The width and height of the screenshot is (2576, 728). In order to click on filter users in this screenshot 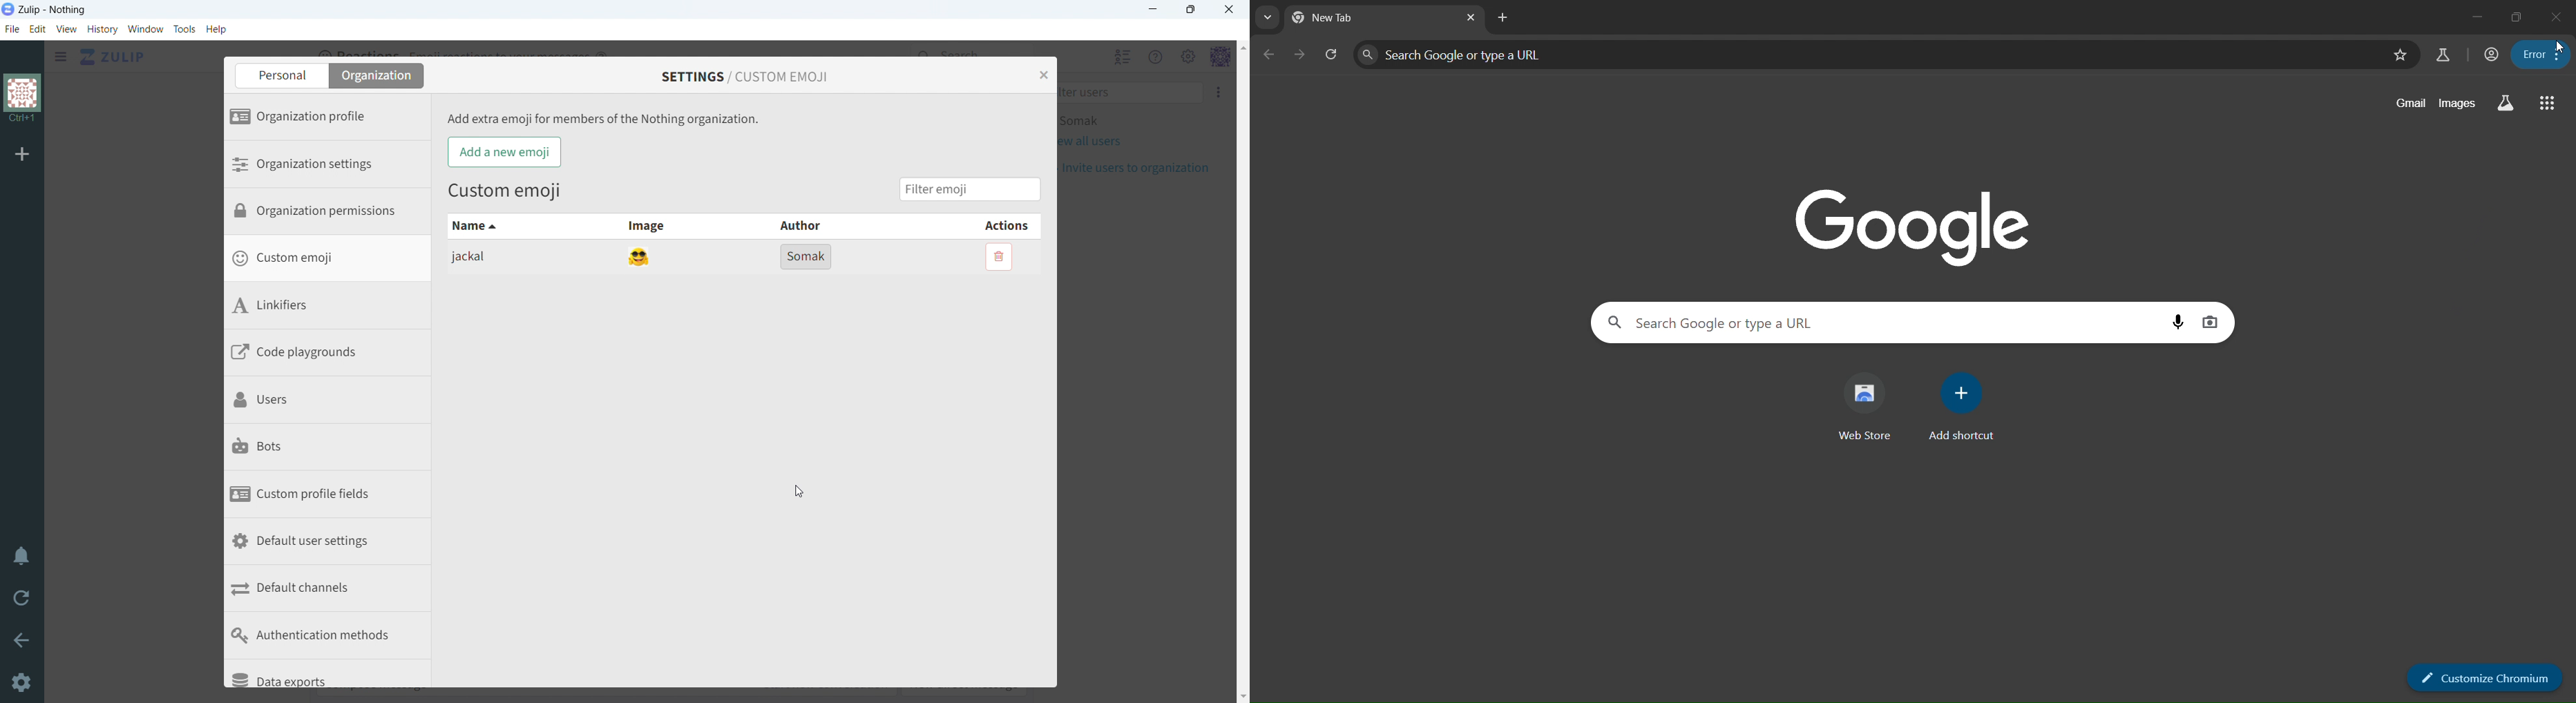, I will do `click(1136, 93)`.